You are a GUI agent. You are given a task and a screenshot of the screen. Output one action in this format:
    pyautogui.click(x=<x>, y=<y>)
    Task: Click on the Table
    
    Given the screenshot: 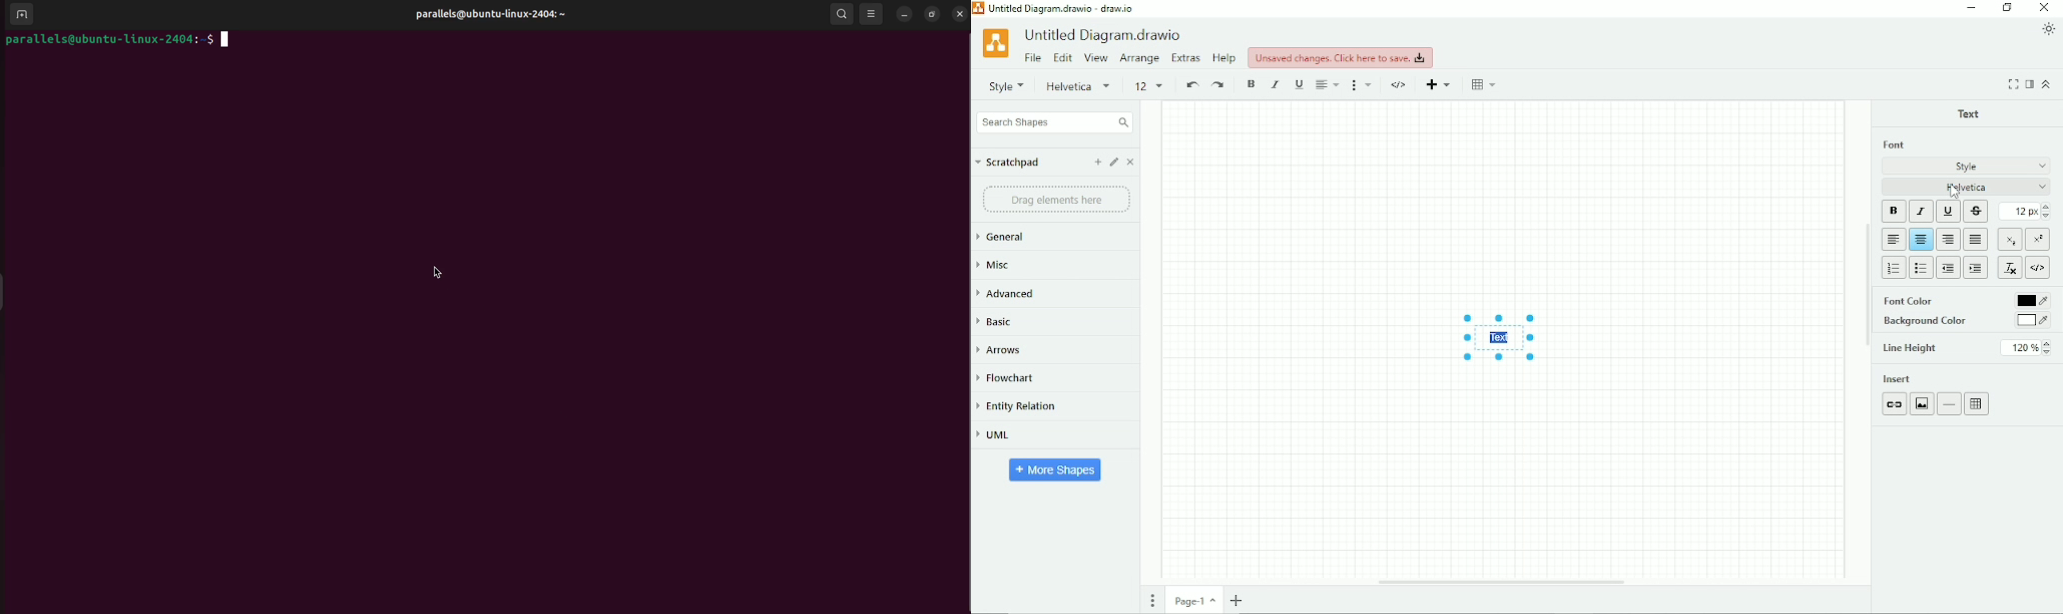 What is the action you would take?
    pyautogui.click(x=1978, y=403)
    